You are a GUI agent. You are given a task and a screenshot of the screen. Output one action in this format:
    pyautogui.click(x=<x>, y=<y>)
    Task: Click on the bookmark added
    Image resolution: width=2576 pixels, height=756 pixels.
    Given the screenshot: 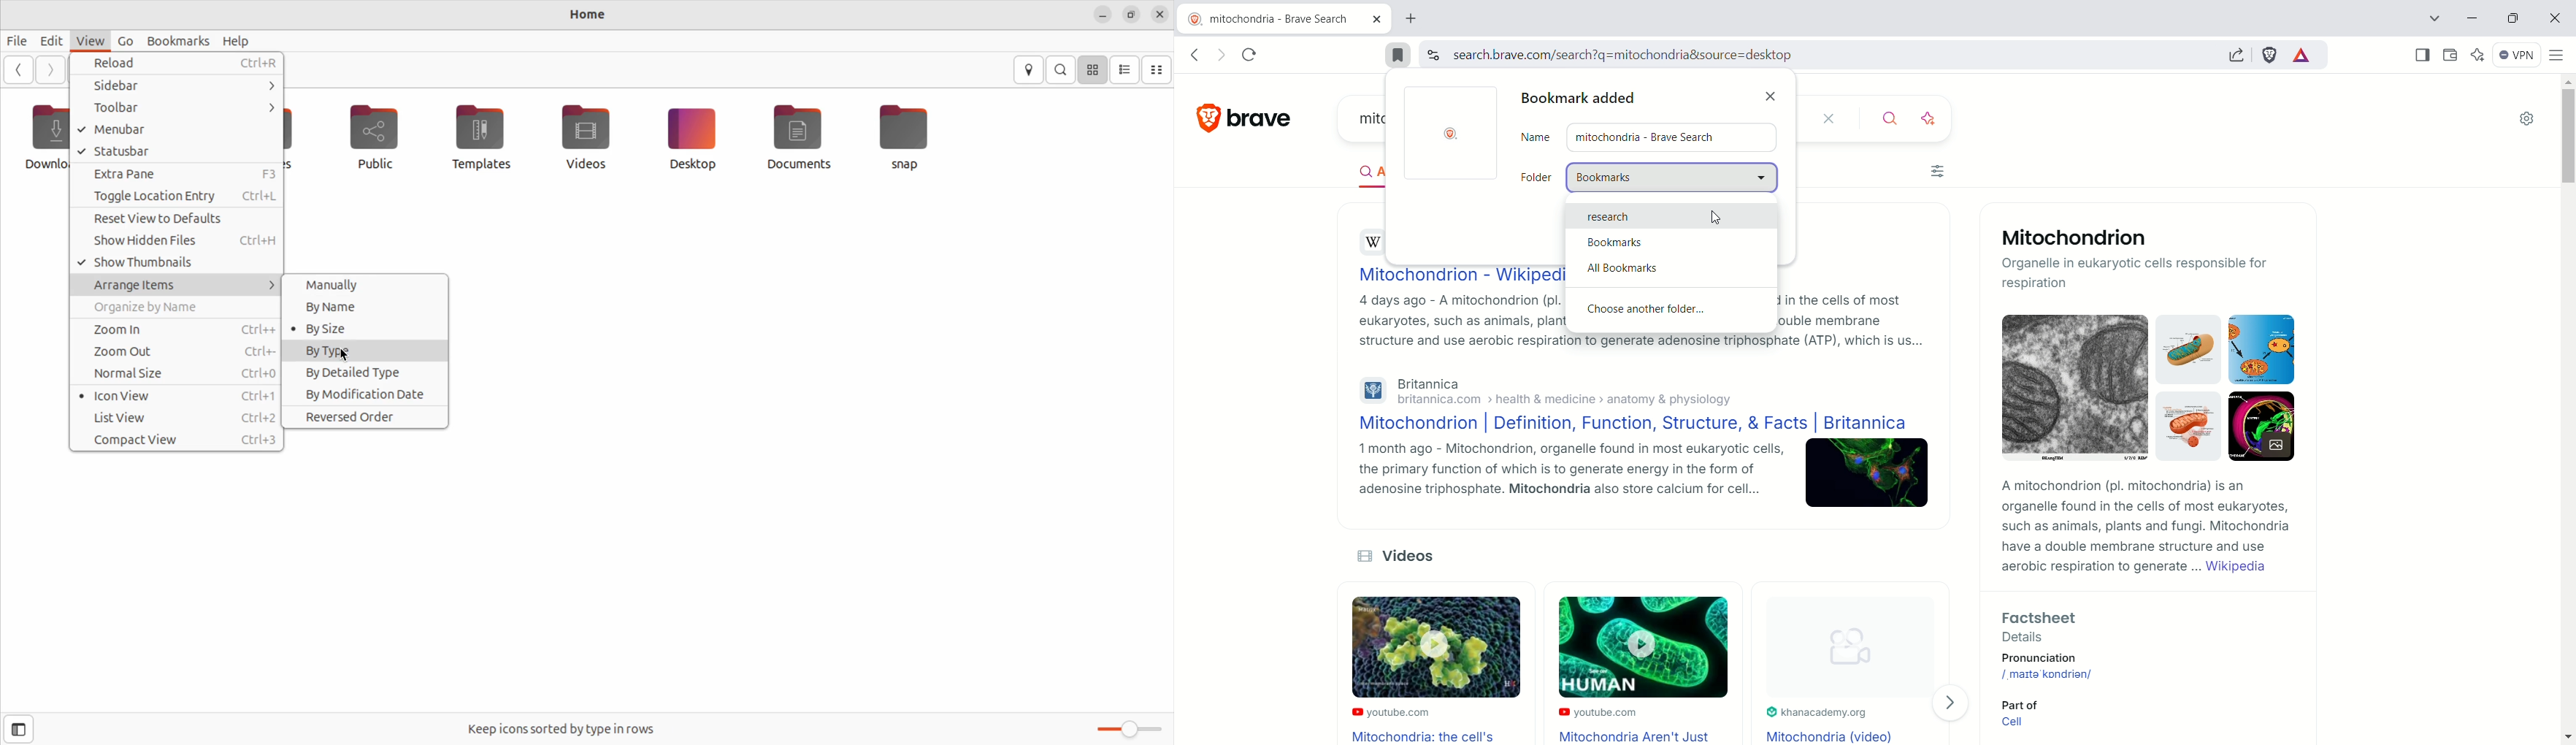 What is the action you would take?
    pyautogui.click(x=1584, y=99)
    